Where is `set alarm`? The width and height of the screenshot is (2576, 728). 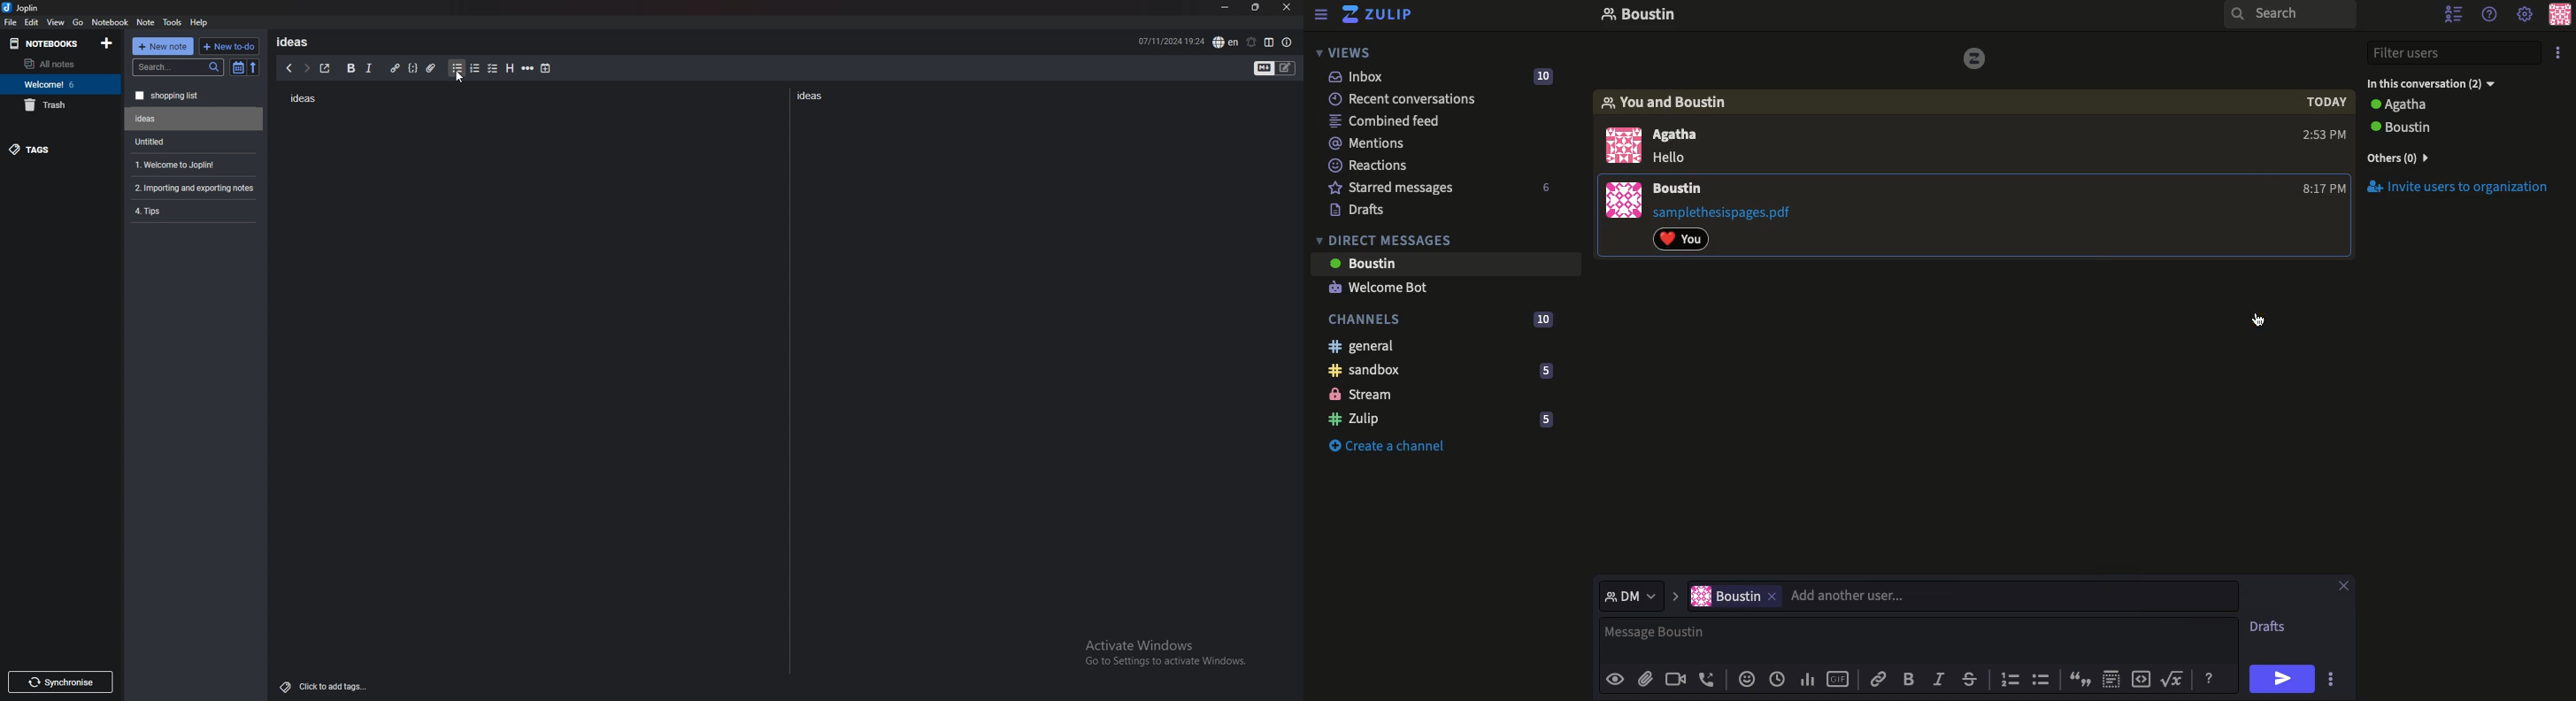
set alarm is located at coordinates (1251, 42).